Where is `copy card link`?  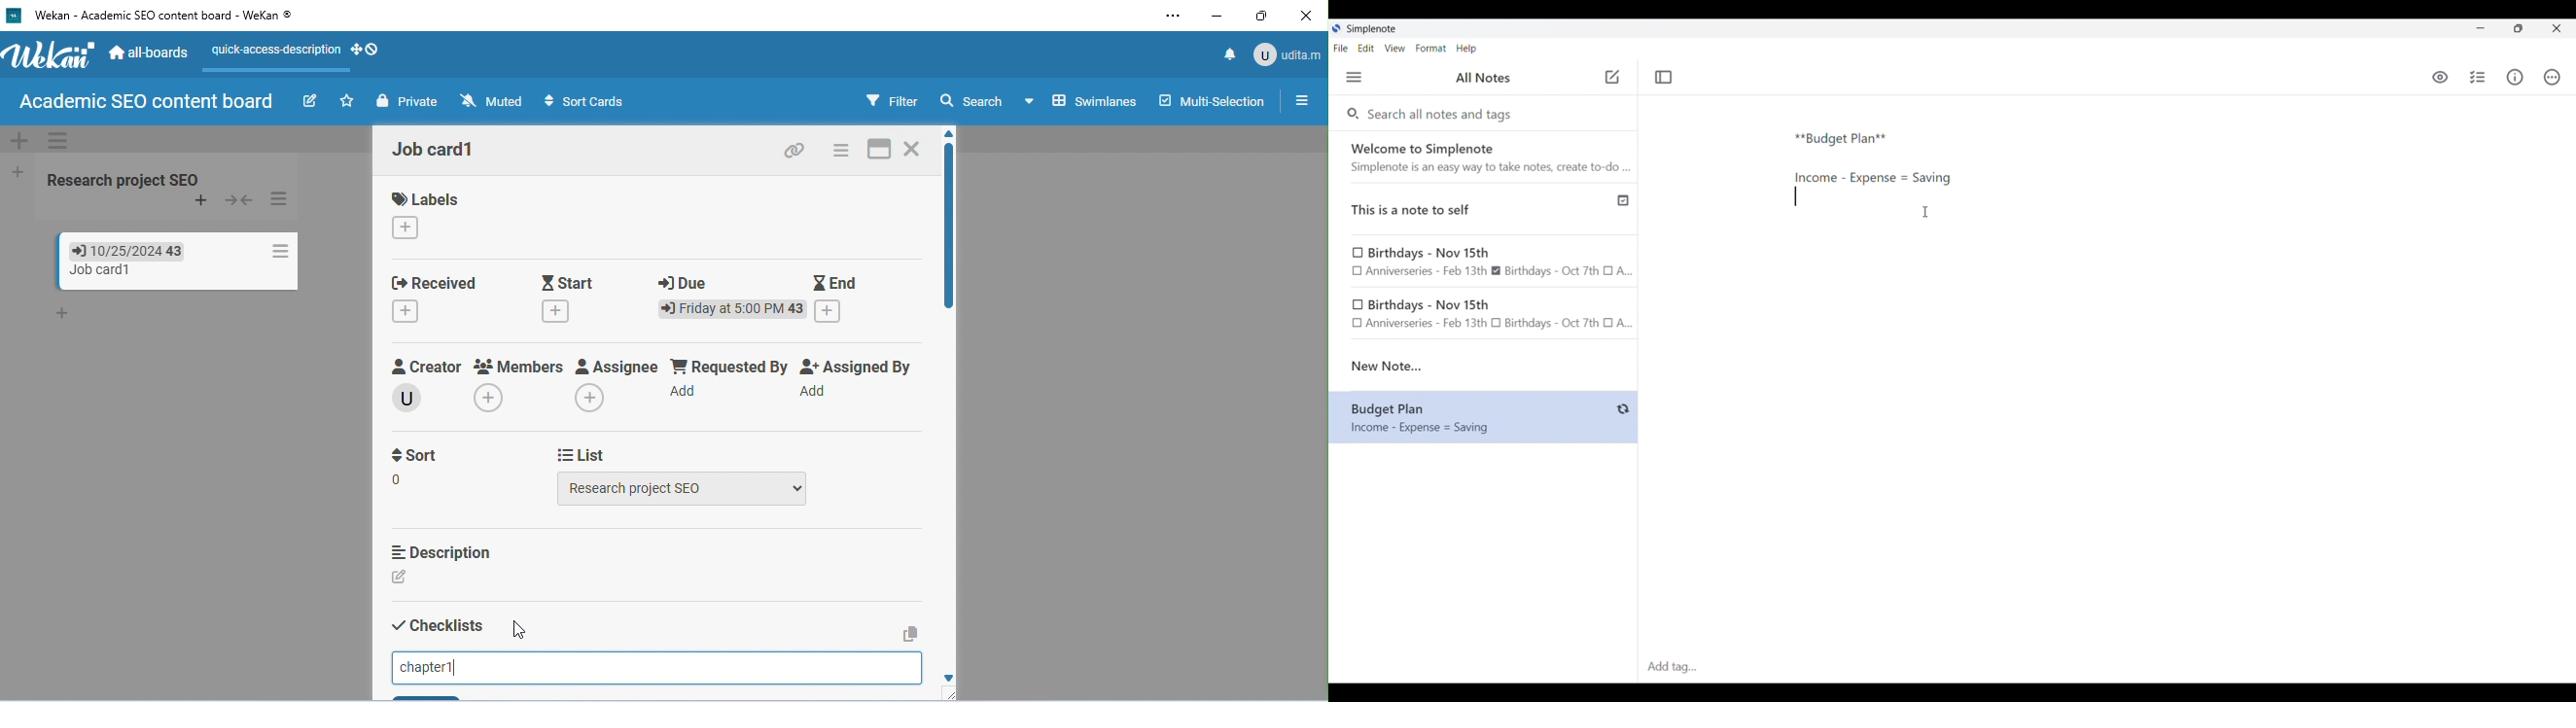
copy card link is located at coordinates (794, 152).